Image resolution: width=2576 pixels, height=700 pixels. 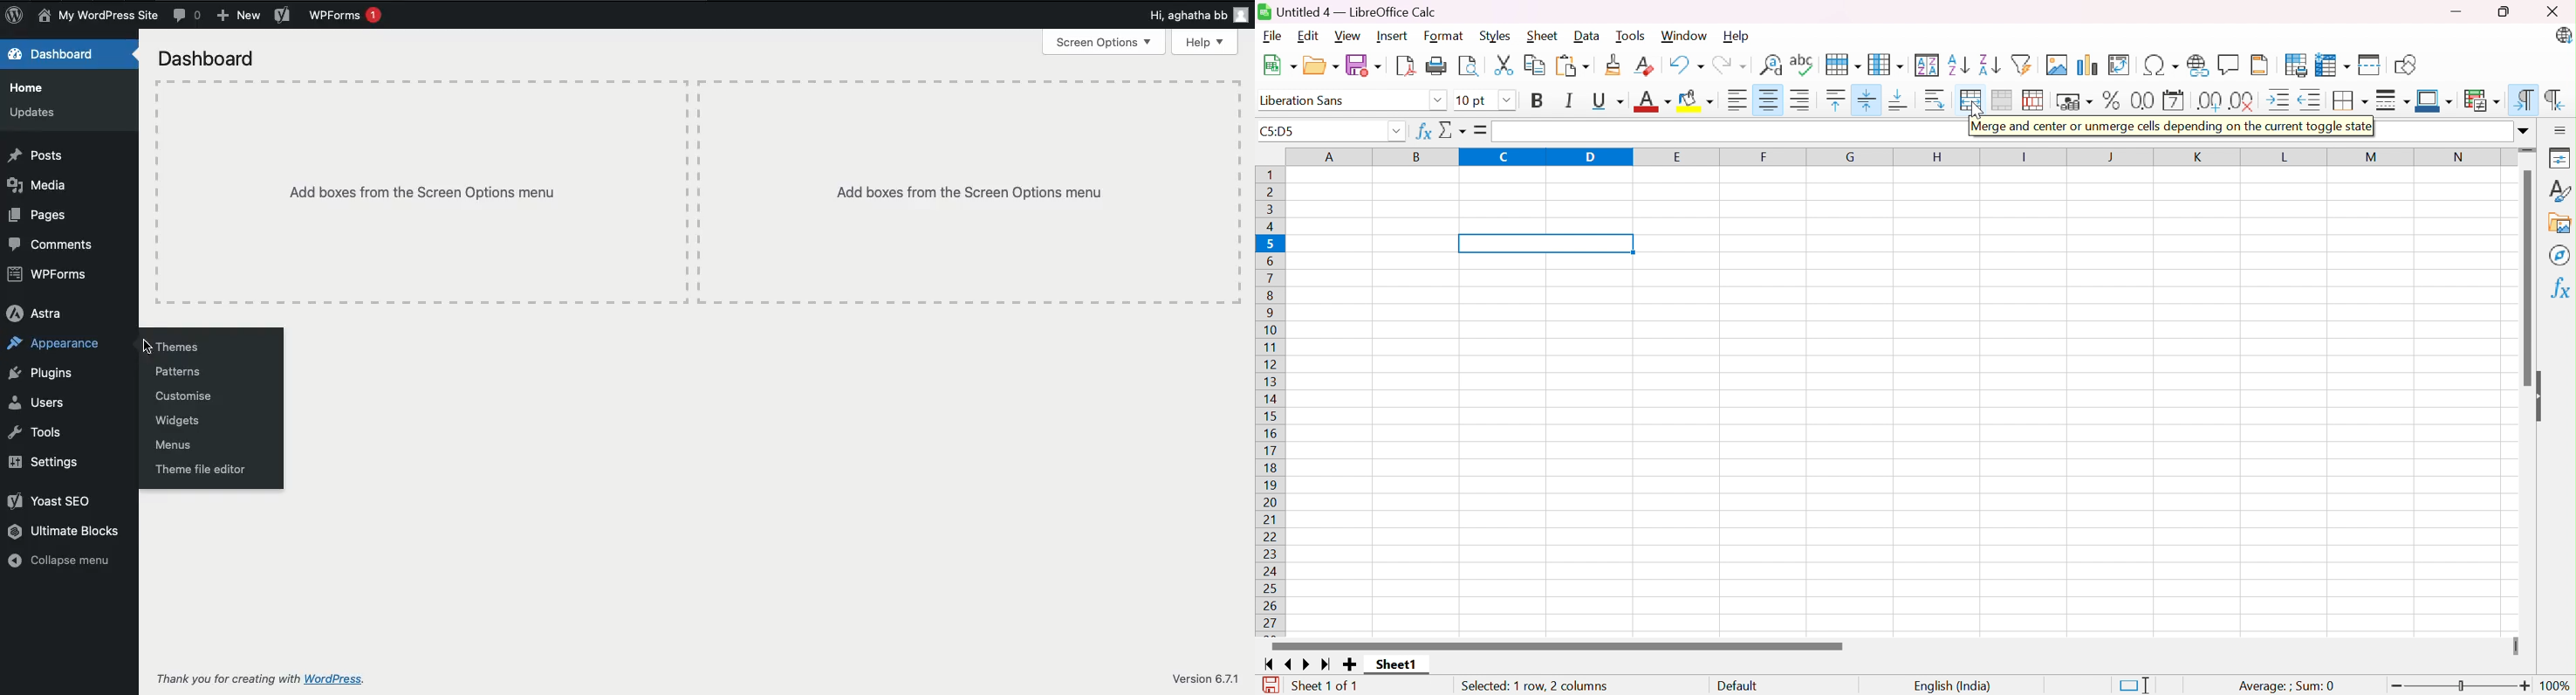 I want to click on Drop Down, so click(x=1397, y=132).